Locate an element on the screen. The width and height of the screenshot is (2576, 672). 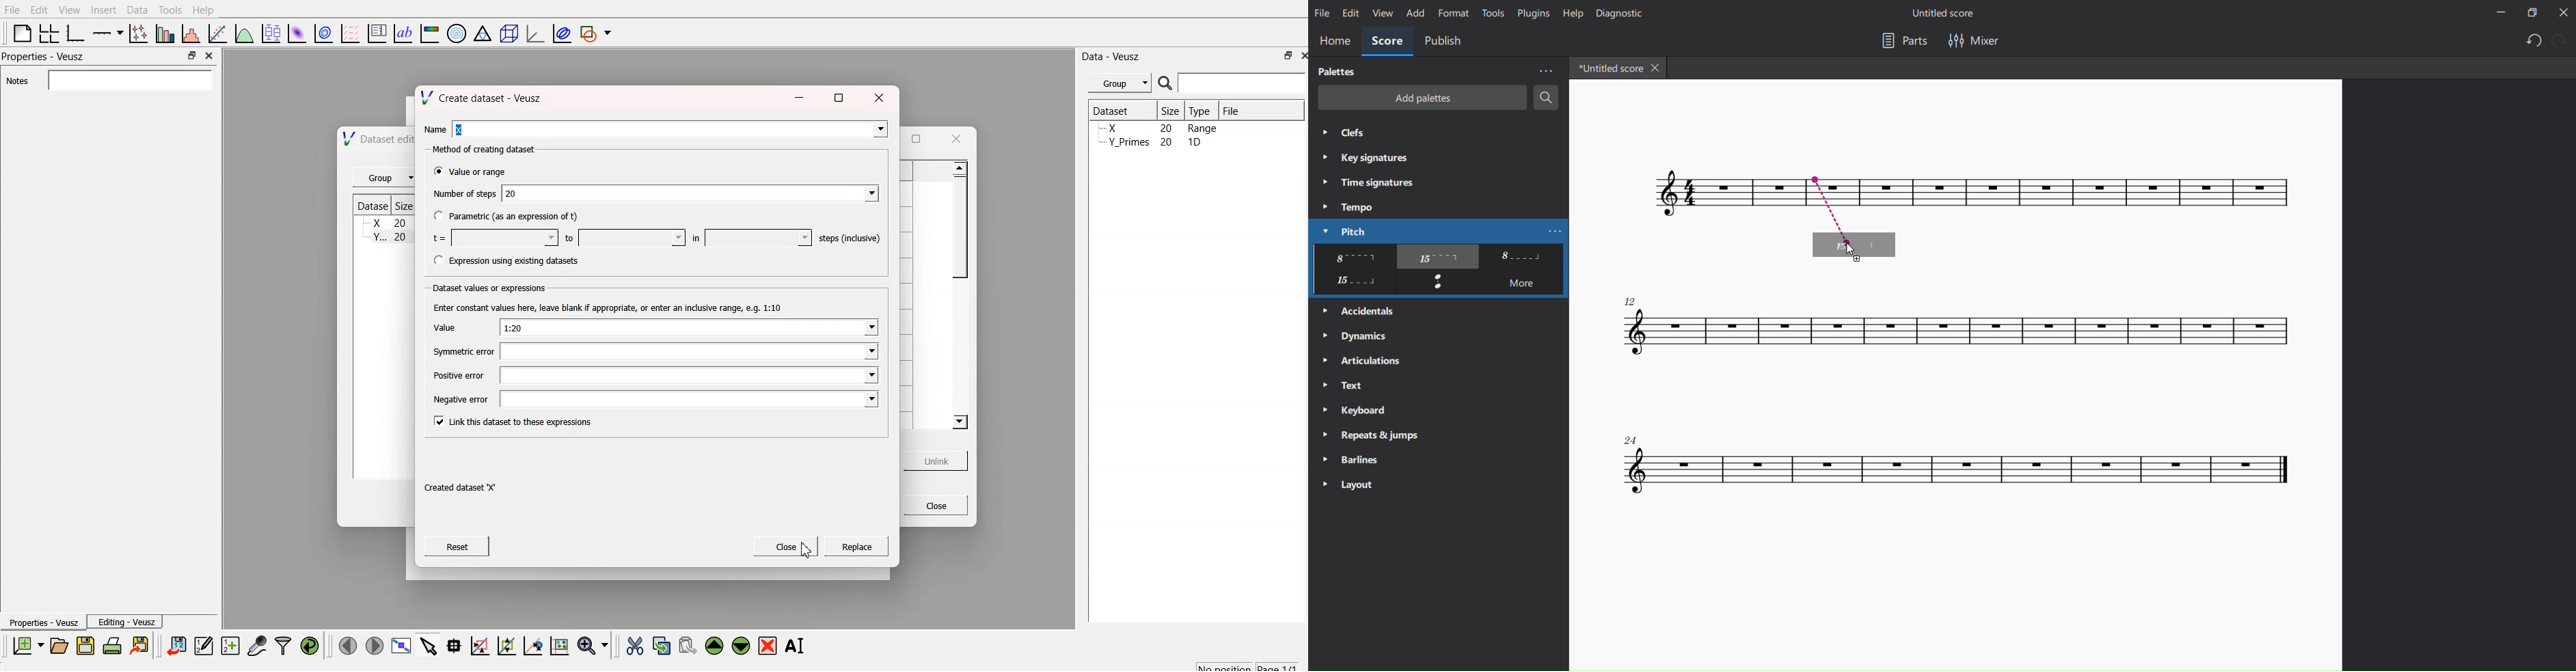
N \/ Dataset editor - Veusz is located at coordinates (370, 140).